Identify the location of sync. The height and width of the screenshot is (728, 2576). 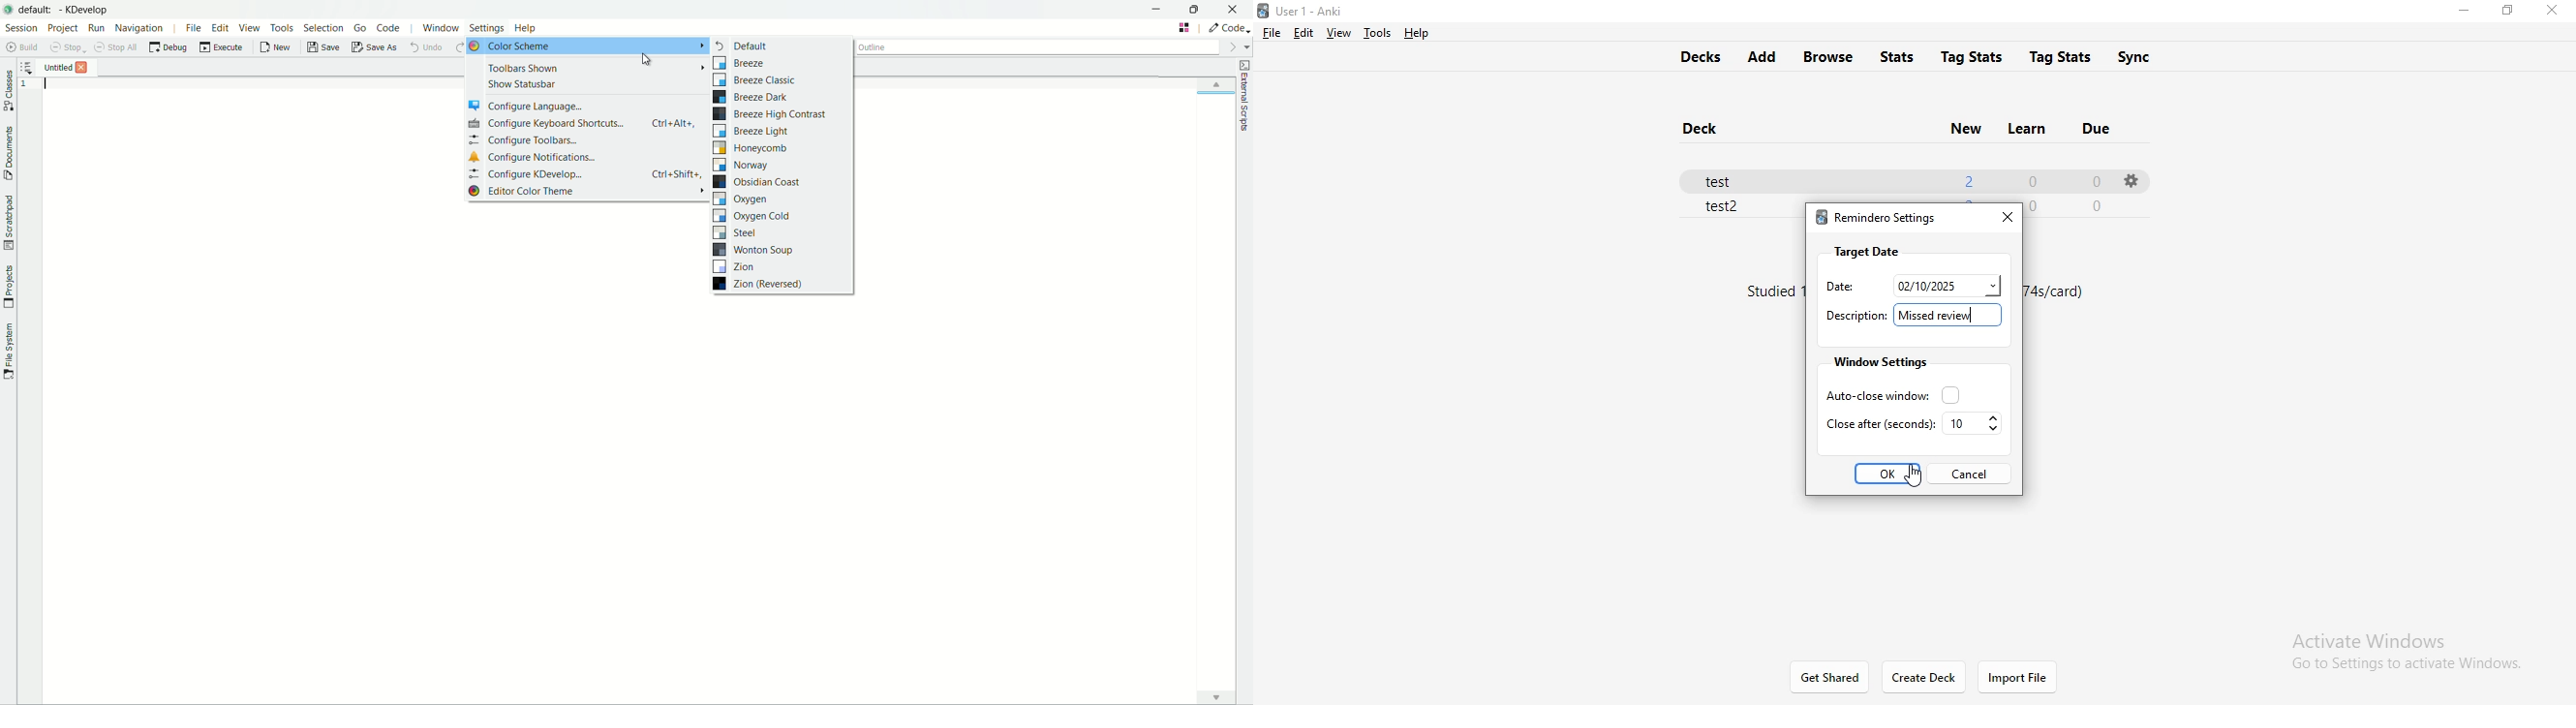
(2147, 57).